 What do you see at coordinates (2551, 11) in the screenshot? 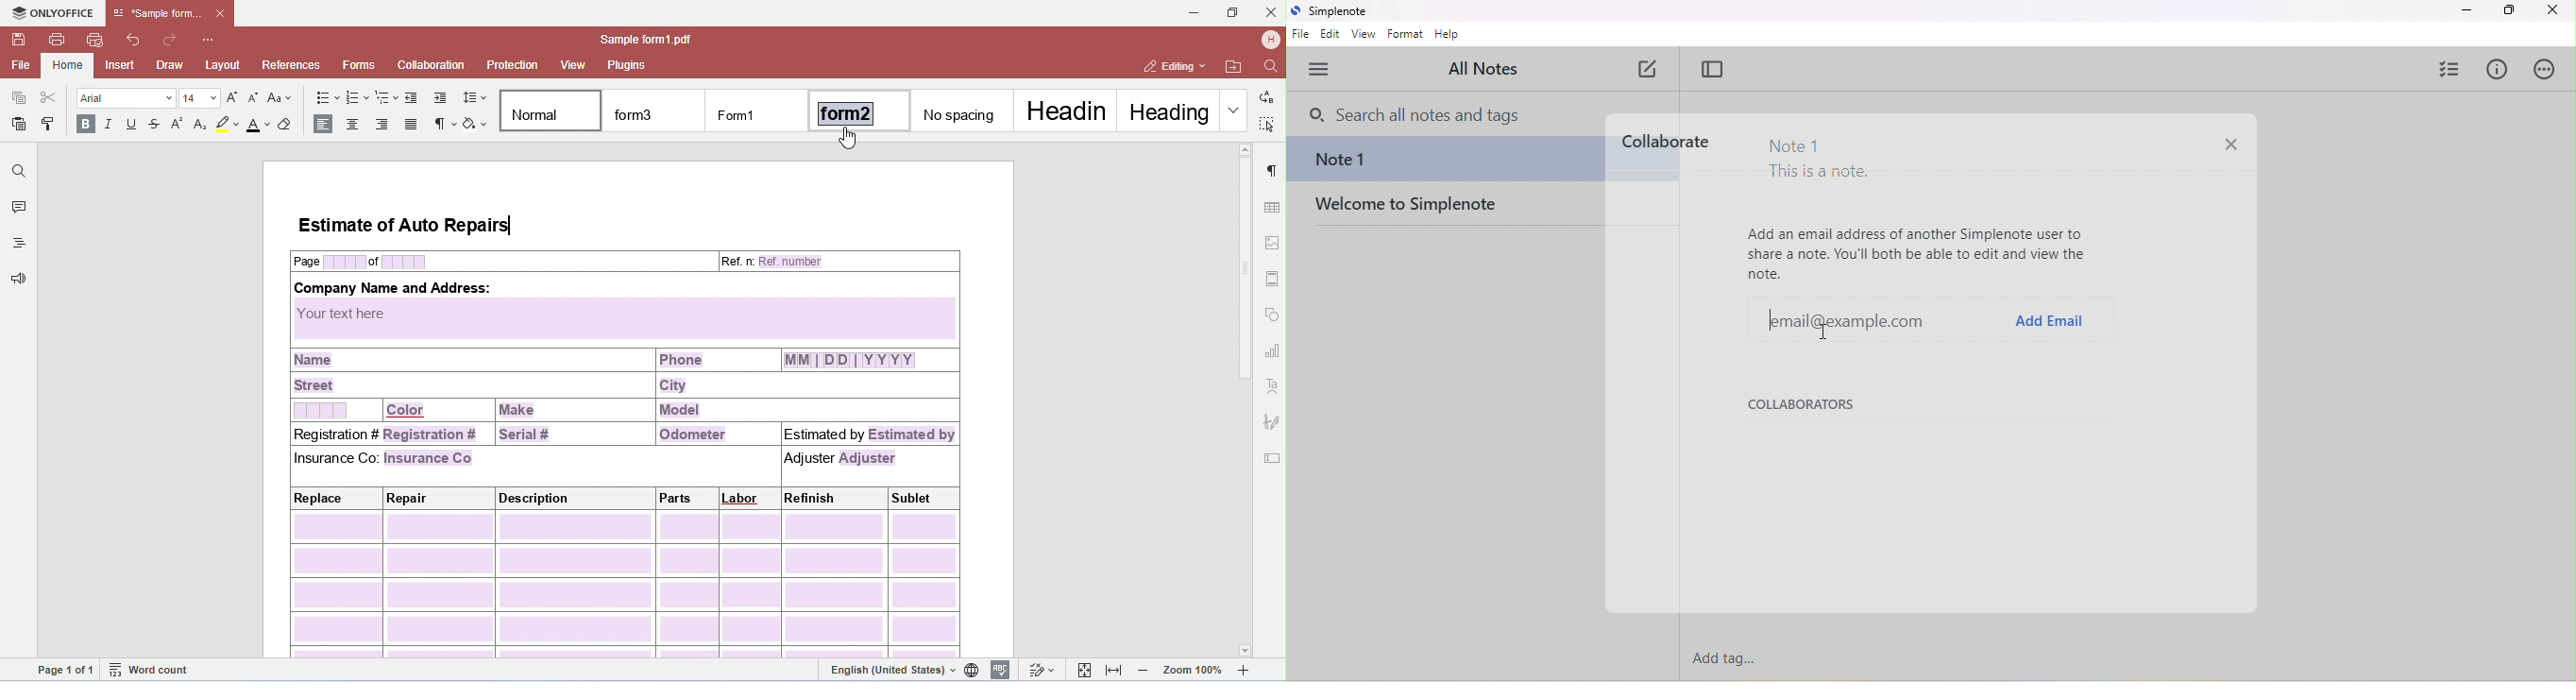
I see `close` at bounding box center [2551, 11].